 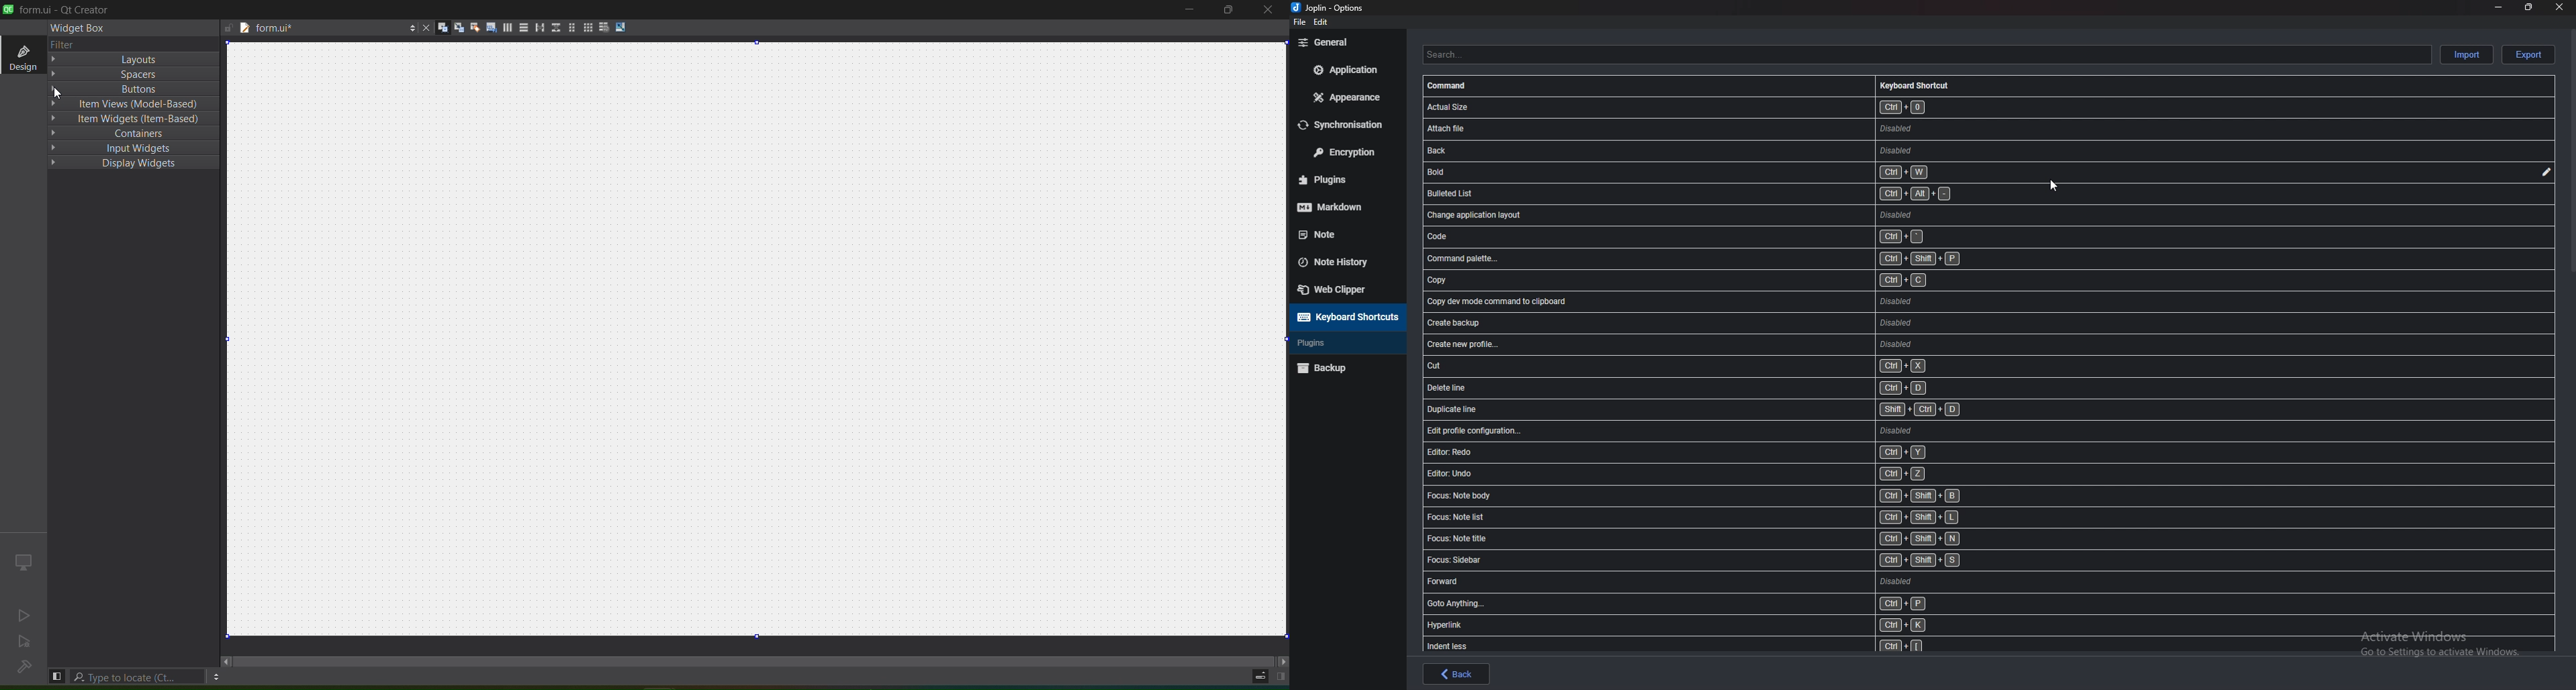 What do you see at coordinates (1726, 645) in the screenshot?
I see `shortcut` at bounding box center [1726, 645].